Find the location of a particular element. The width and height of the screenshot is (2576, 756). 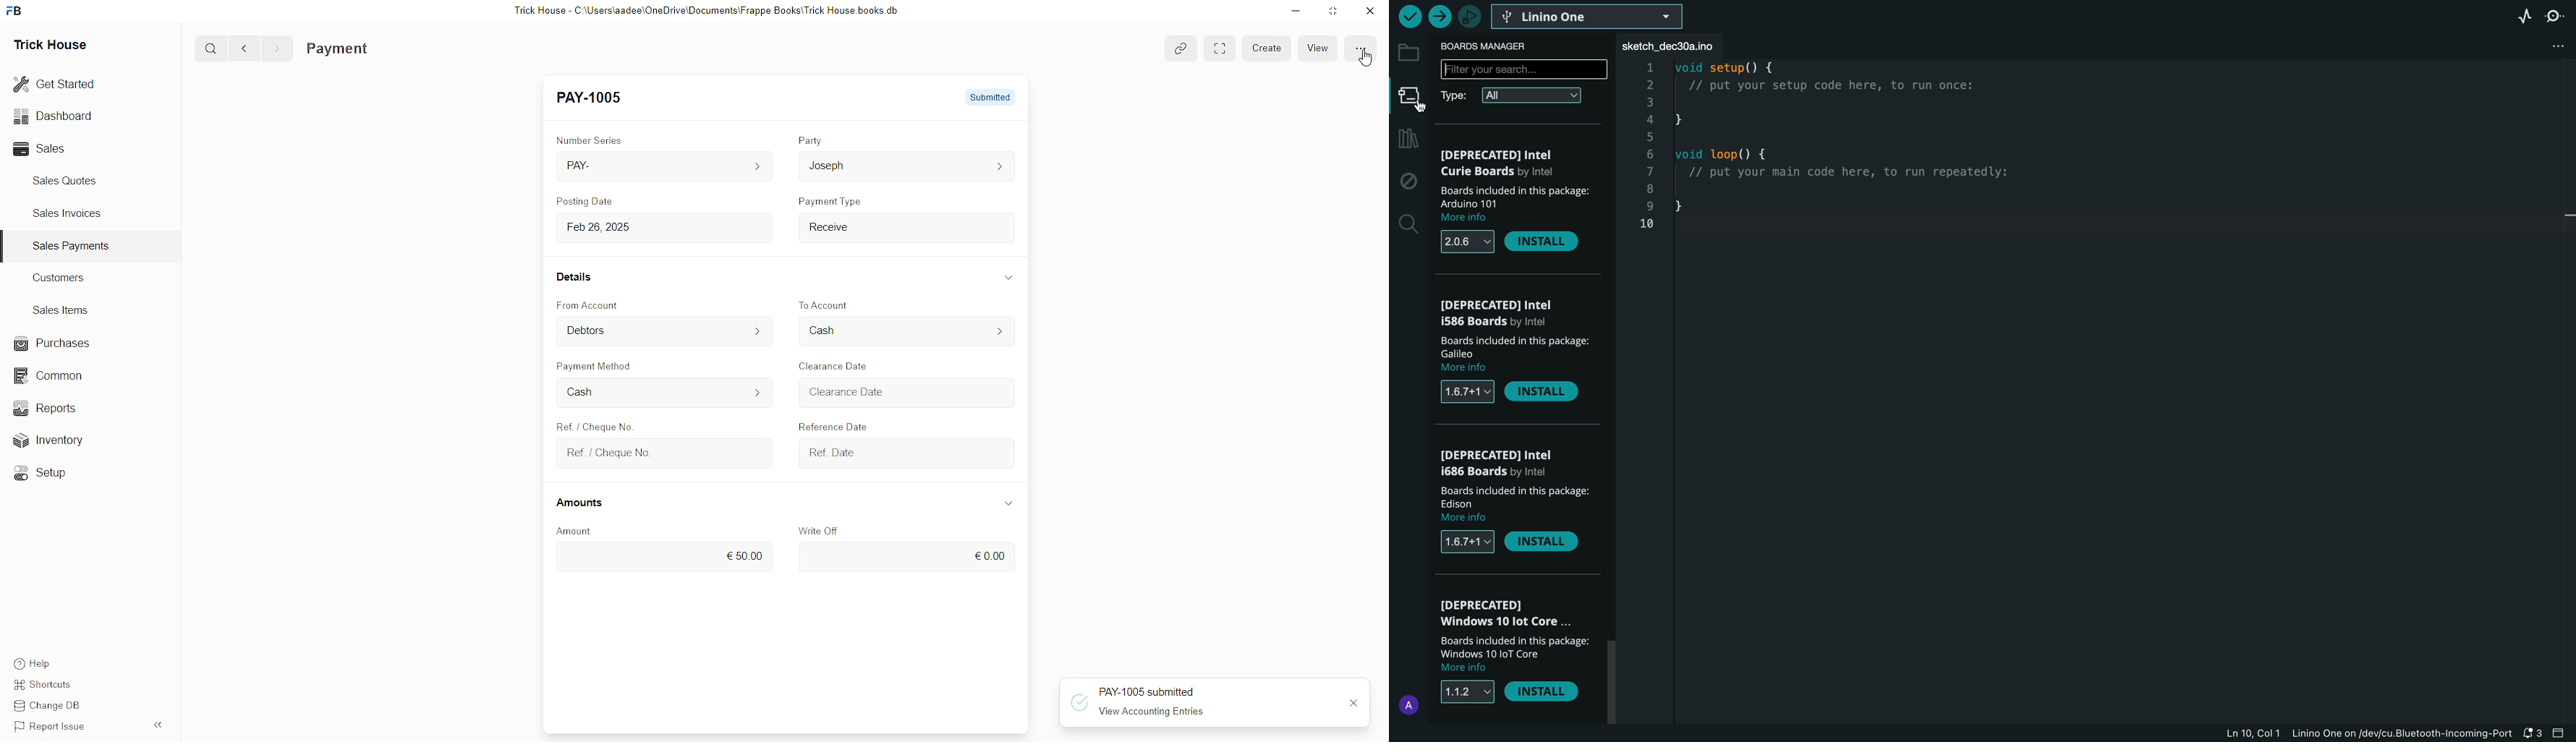

resize is located at coordinates (1334, 11).